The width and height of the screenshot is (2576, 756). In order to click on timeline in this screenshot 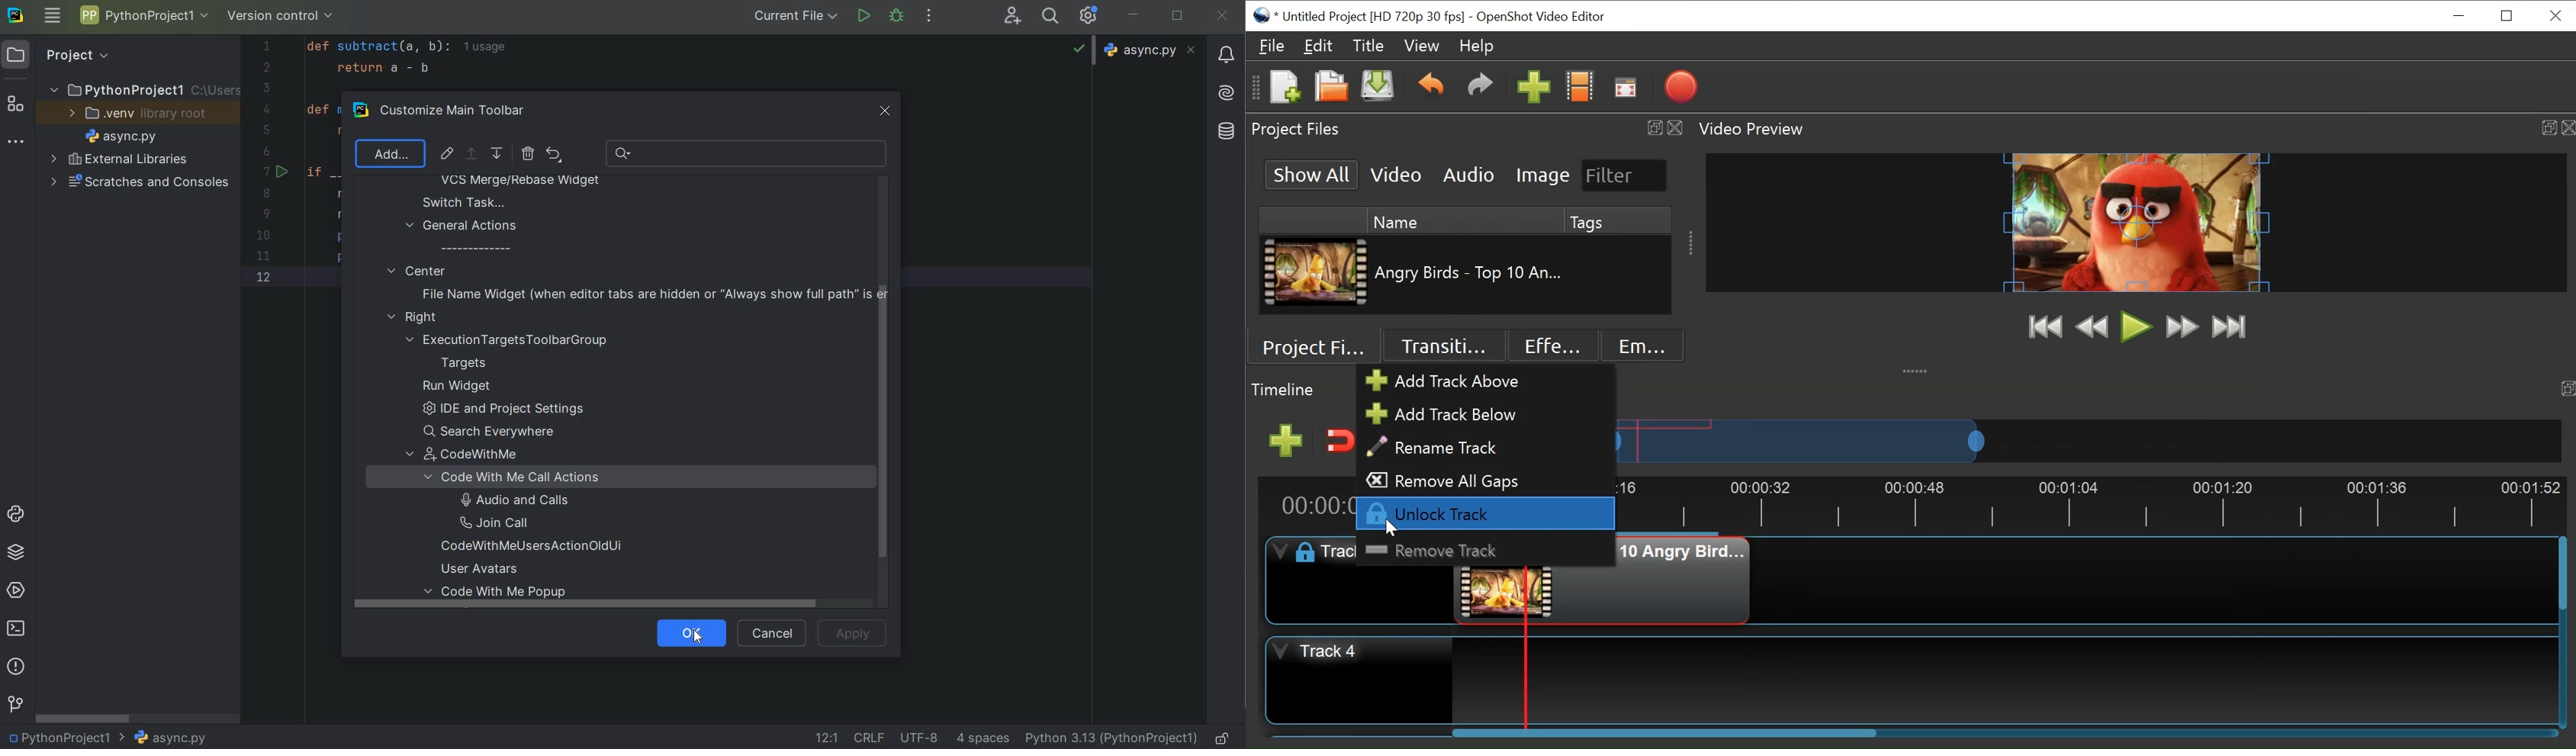, I will do `click(1284, 388)`.